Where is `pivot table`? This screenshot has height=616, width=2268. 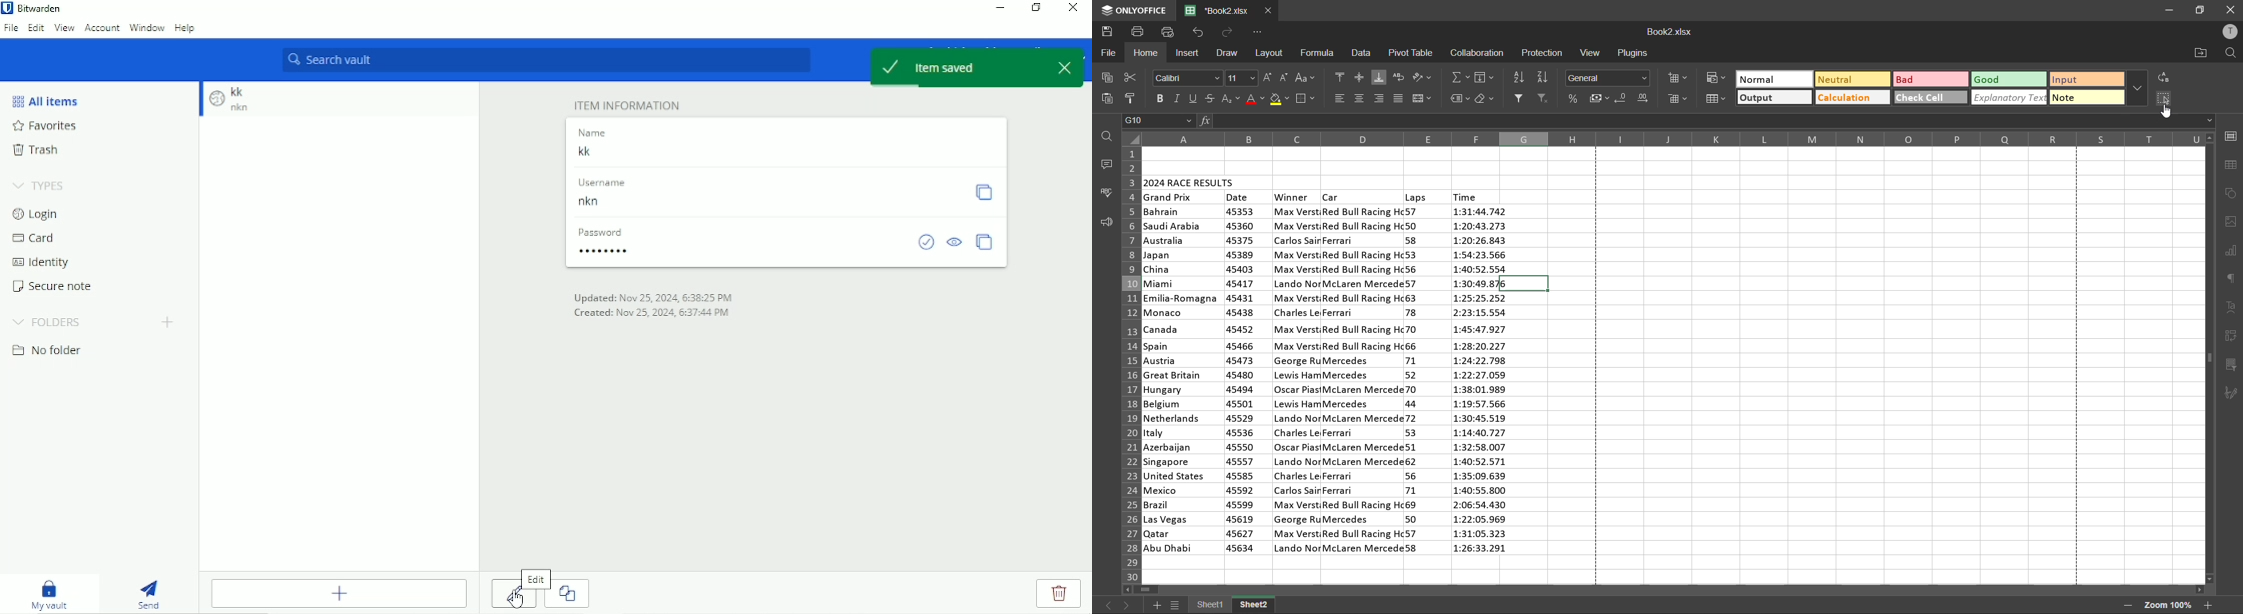 pivot table is located at coordinates (2230, 335).